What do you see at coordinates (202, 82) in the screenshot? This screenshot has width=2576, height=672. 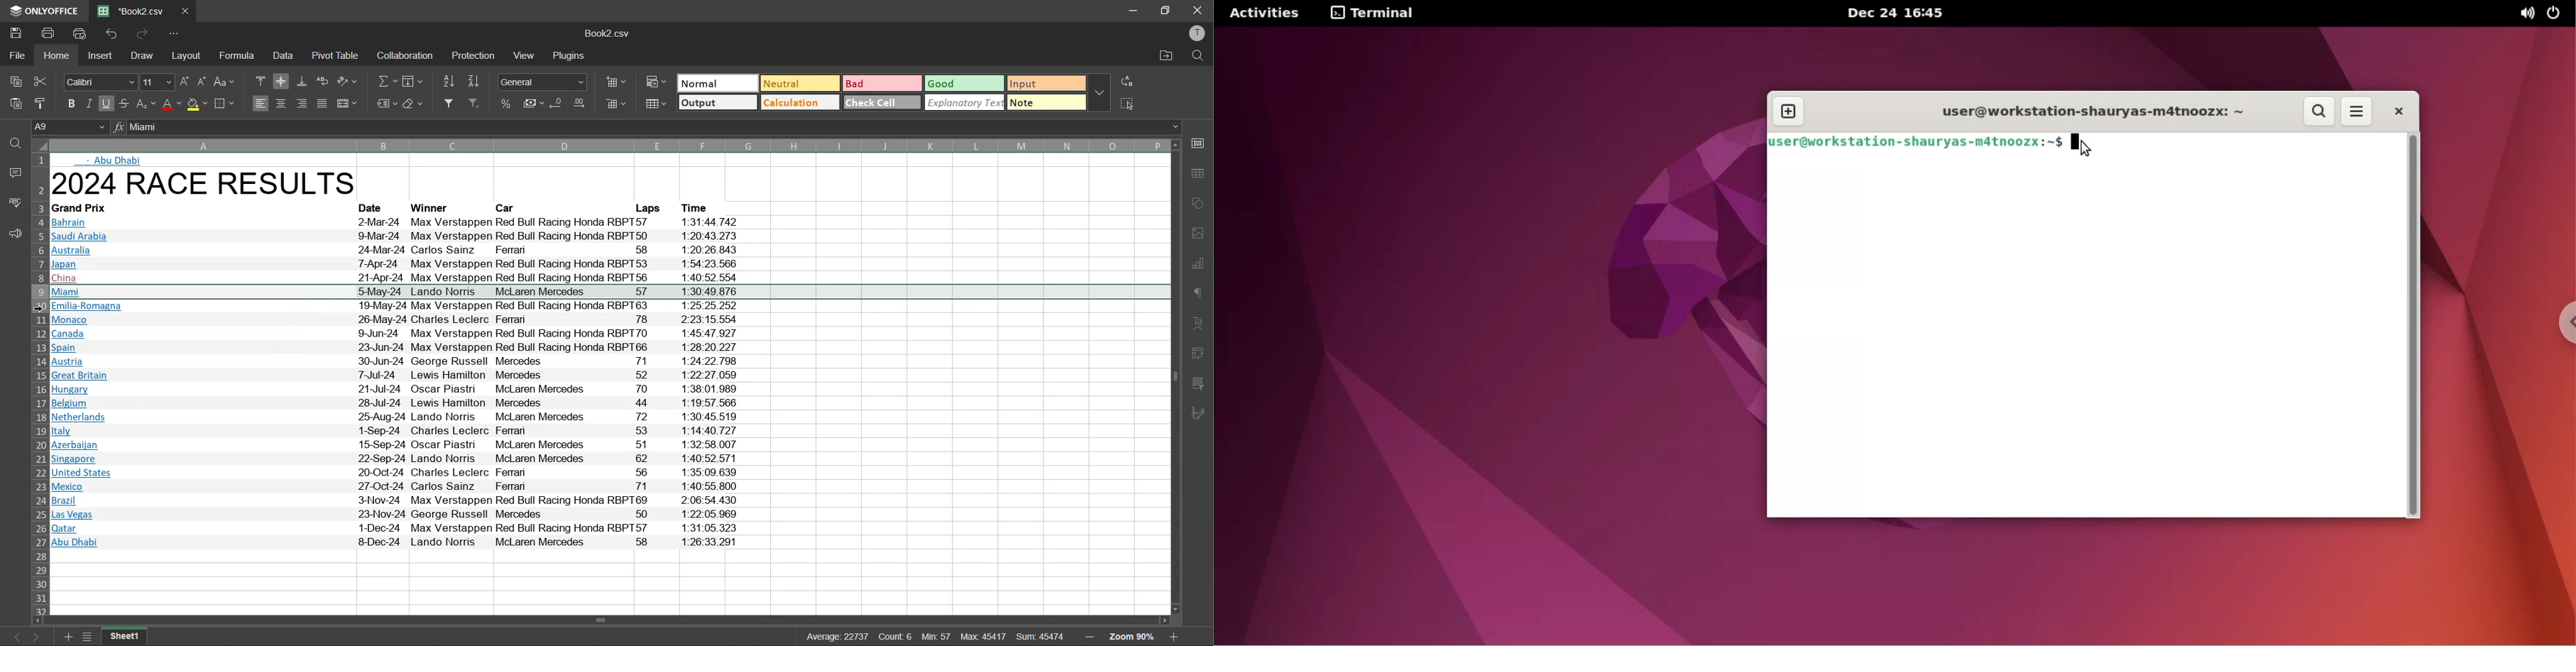 I see `decrement size` at bounding box center [202, 82].